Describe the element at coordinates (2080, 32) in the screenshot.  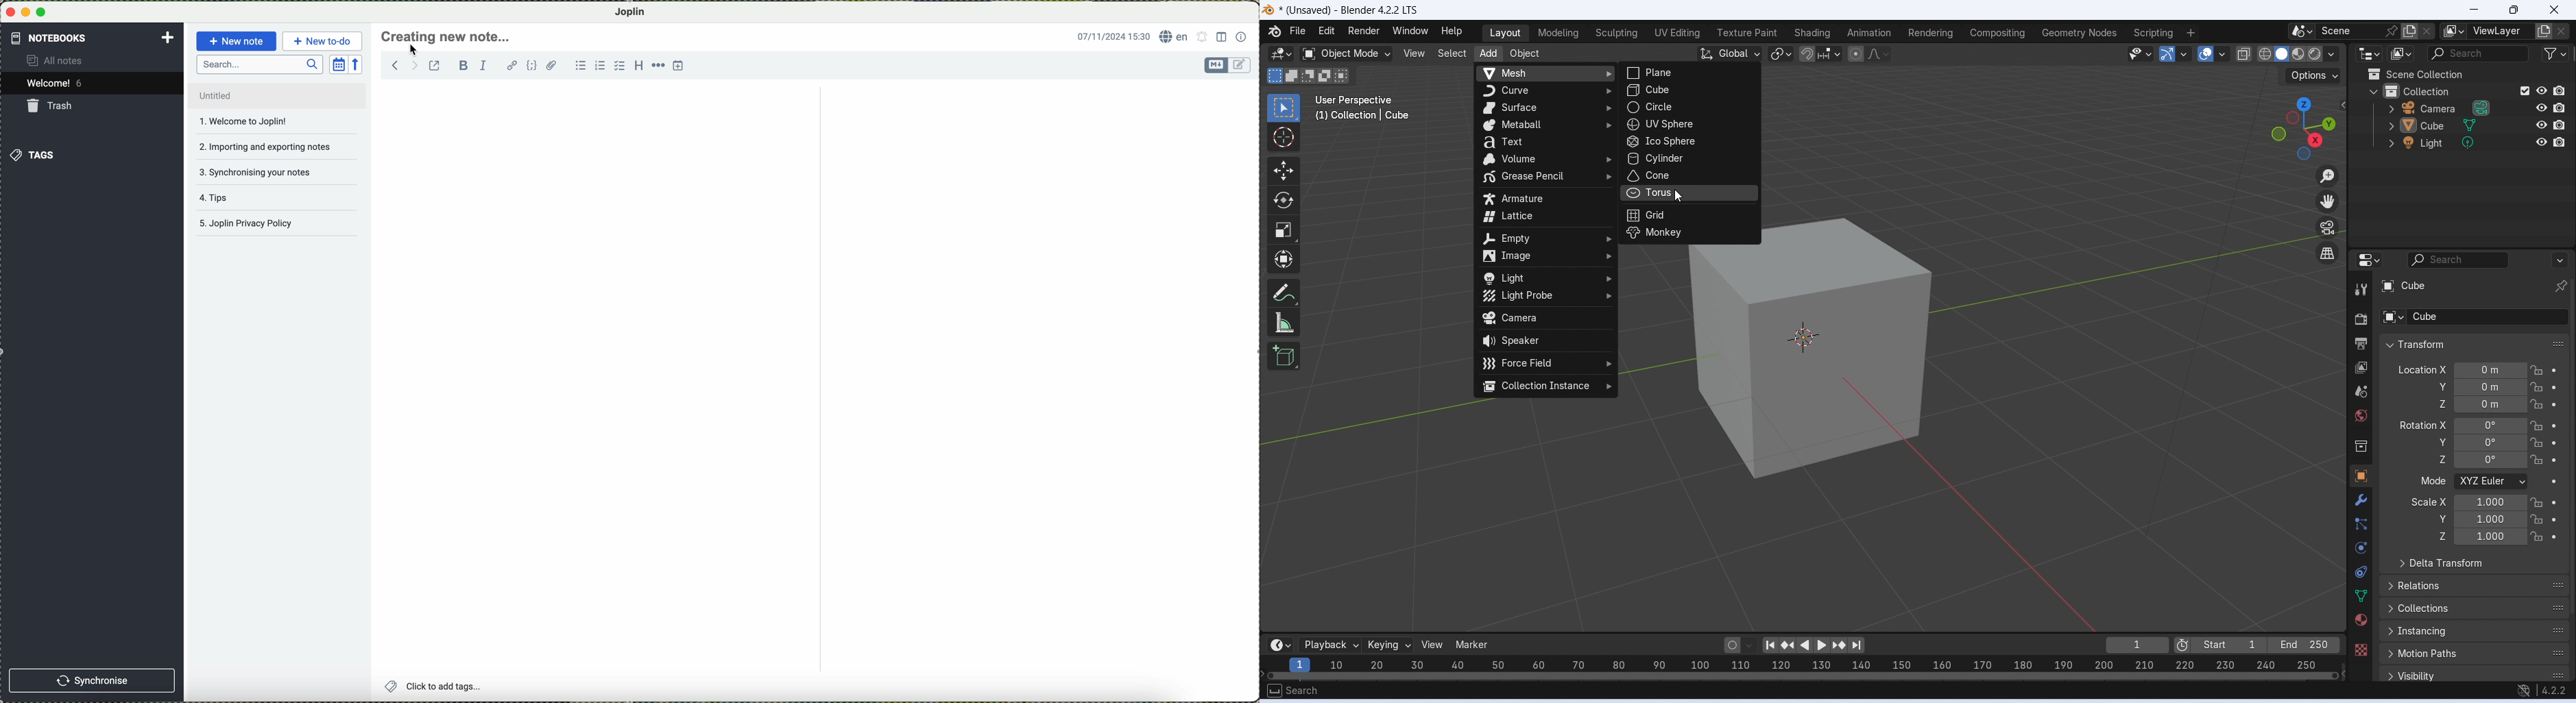
I see `Geometry nodes` at that location.